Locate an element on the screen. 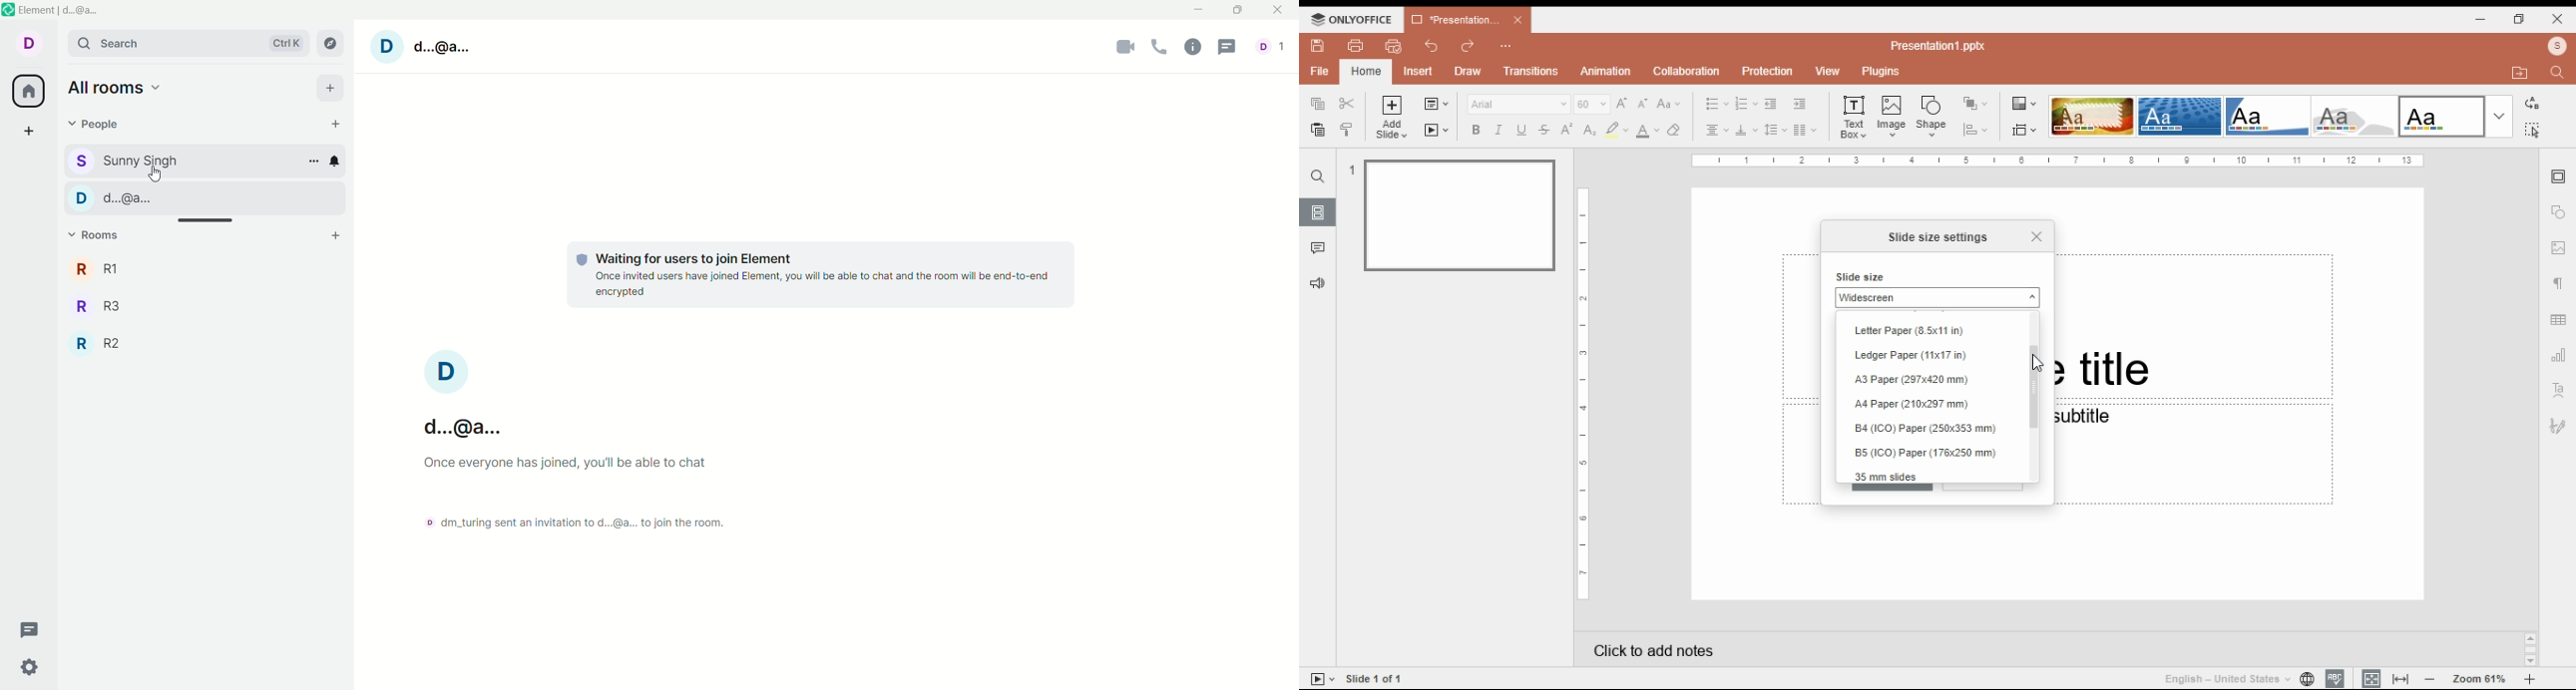 This screenshot has width=2576, height=700. threads is located at coordinates (1228, 46).